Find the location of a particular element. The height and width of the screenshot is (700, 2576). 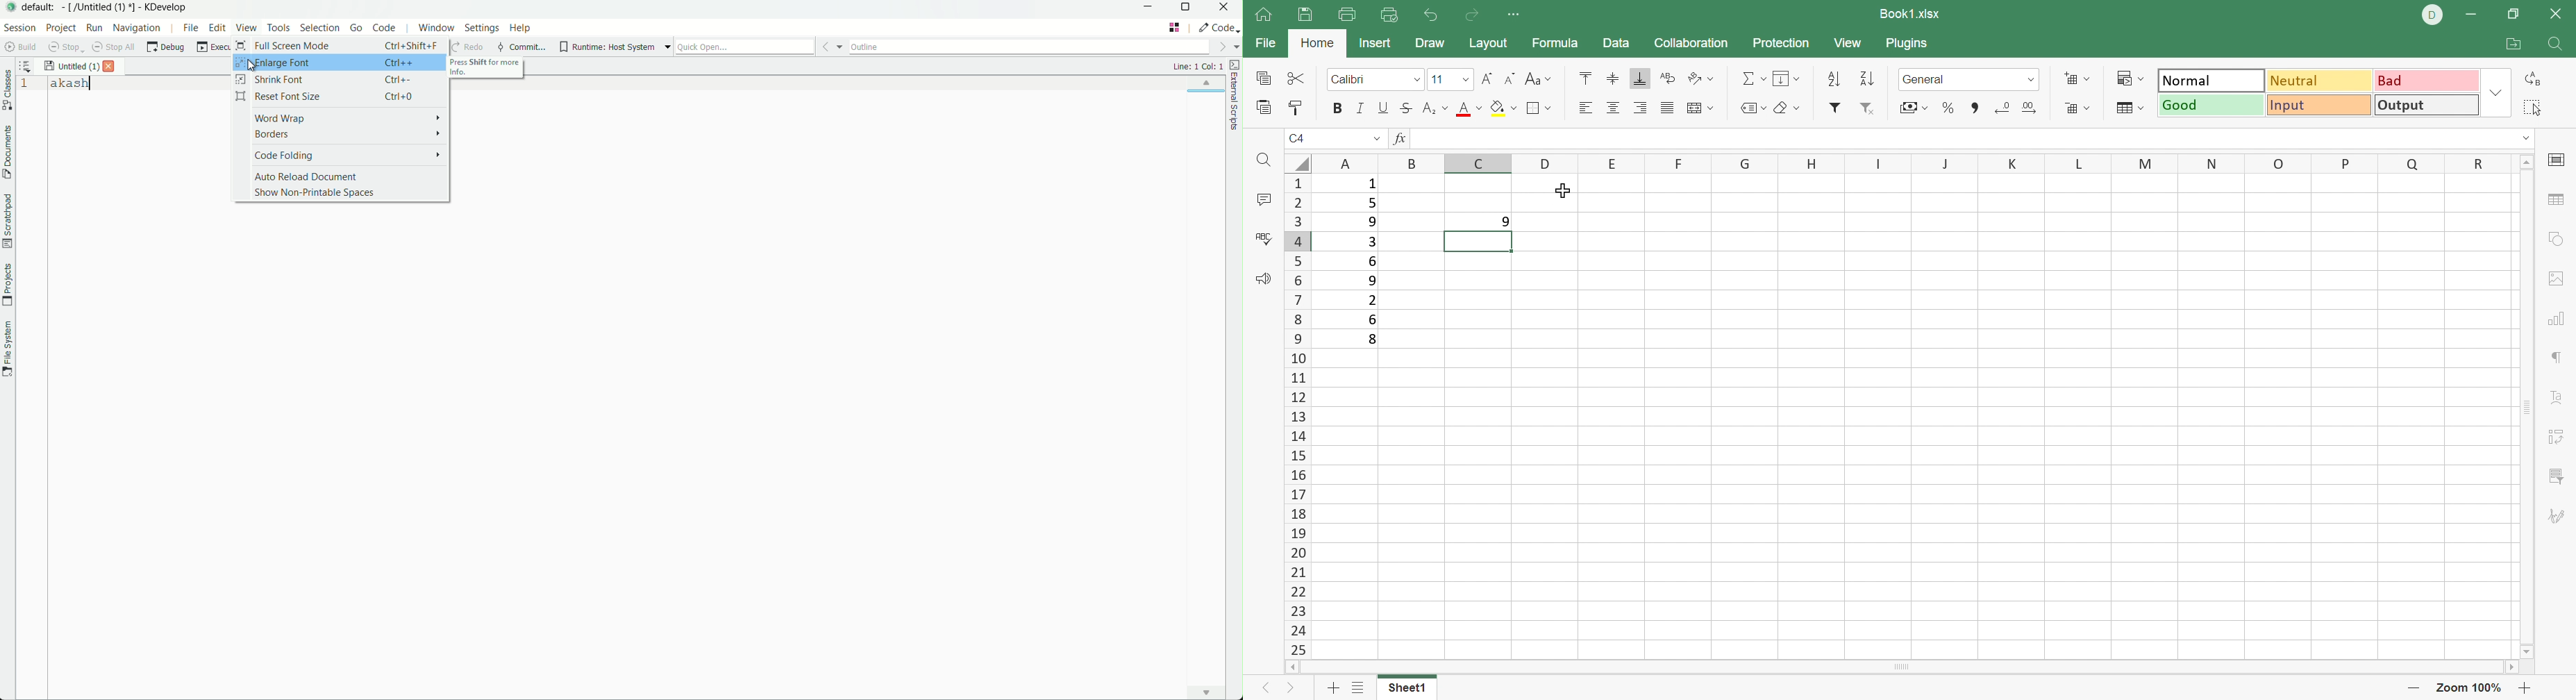

stop is located at coordinates (65, 47).